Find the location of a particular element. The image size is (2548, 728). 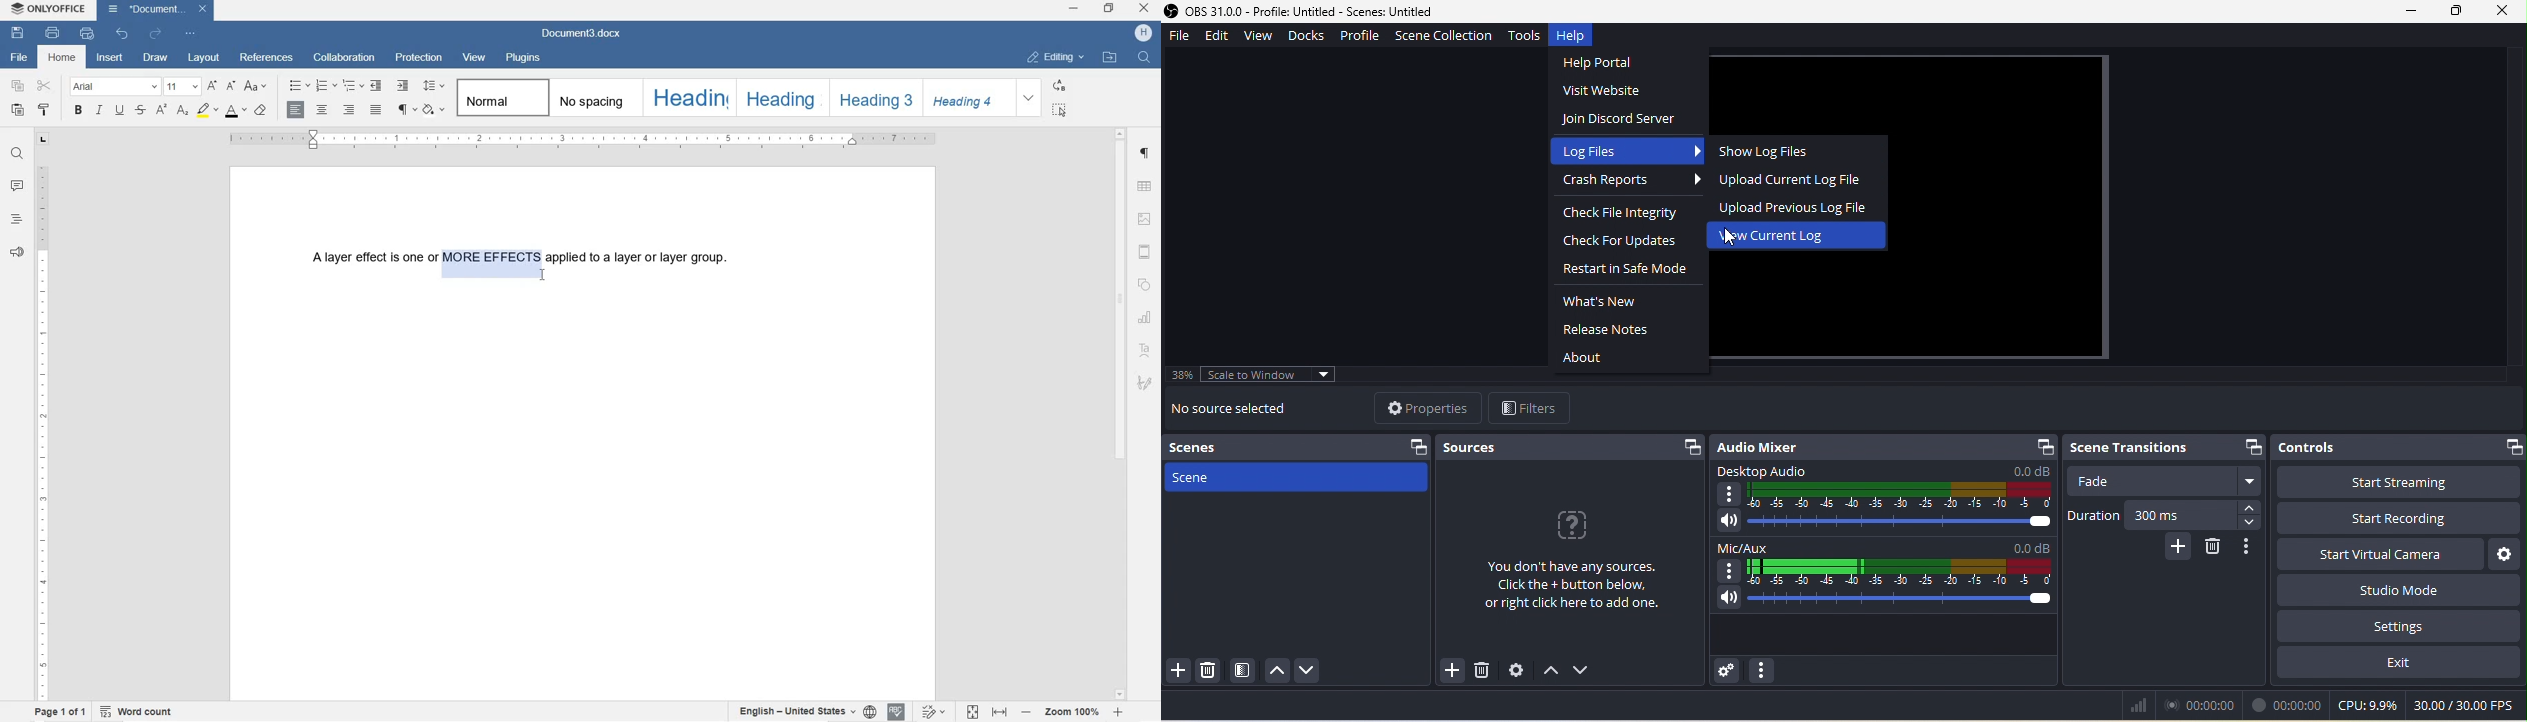

SHAPE is located at coordinates (1146, 285).